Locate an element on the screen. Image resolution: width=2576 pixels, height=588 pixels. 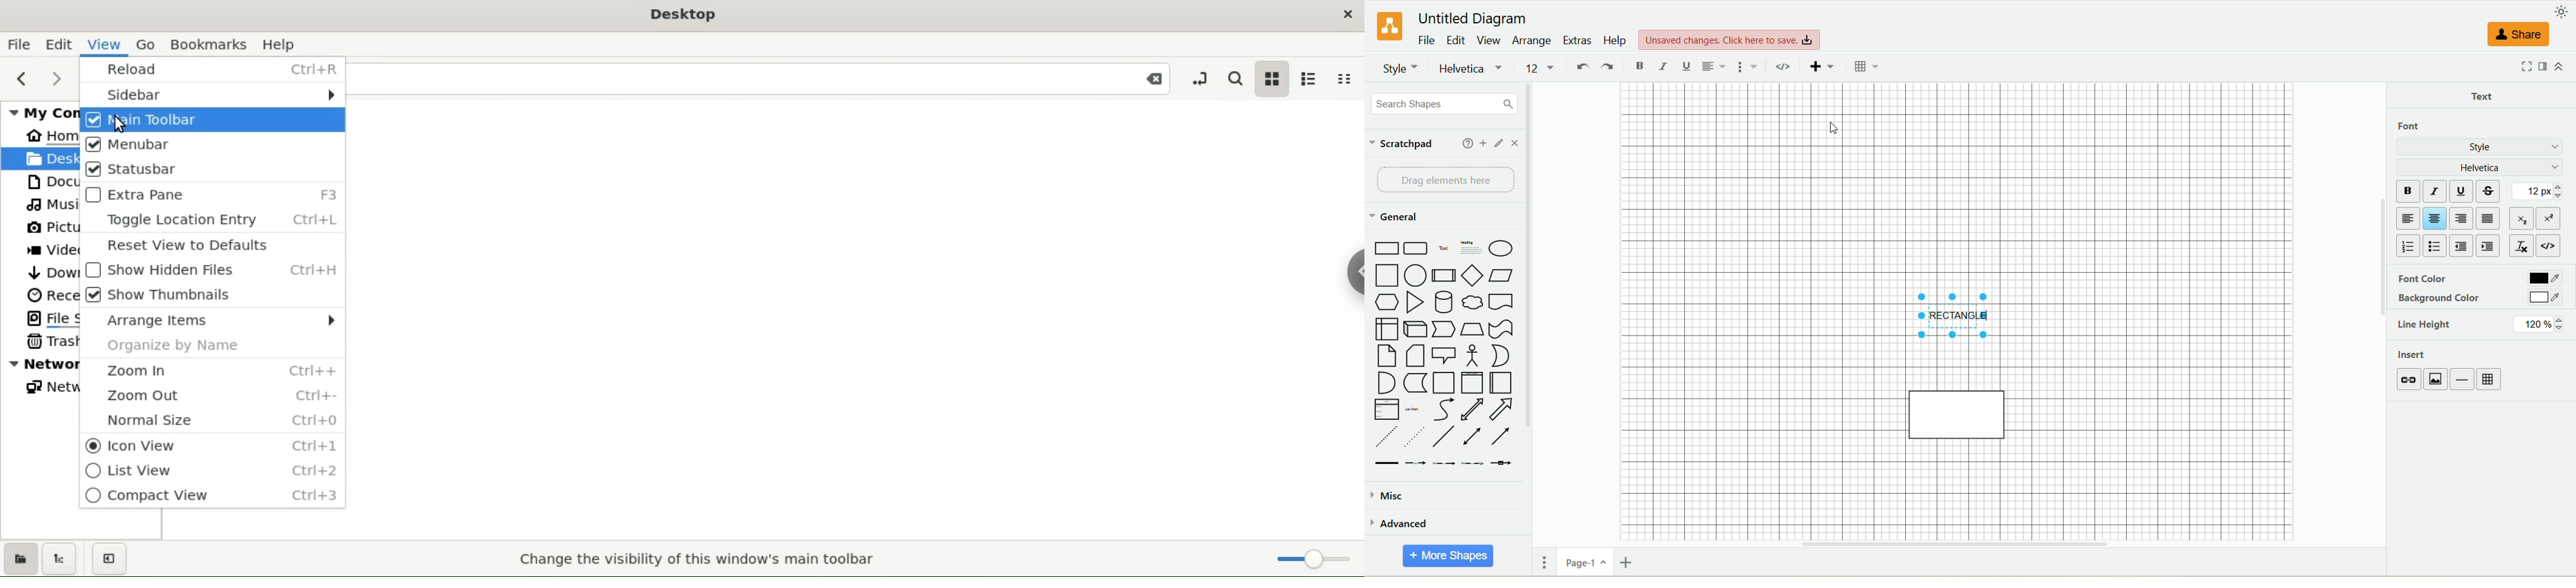
Change the visibility of this window's main toolbar is located at coordinates (704, 561).